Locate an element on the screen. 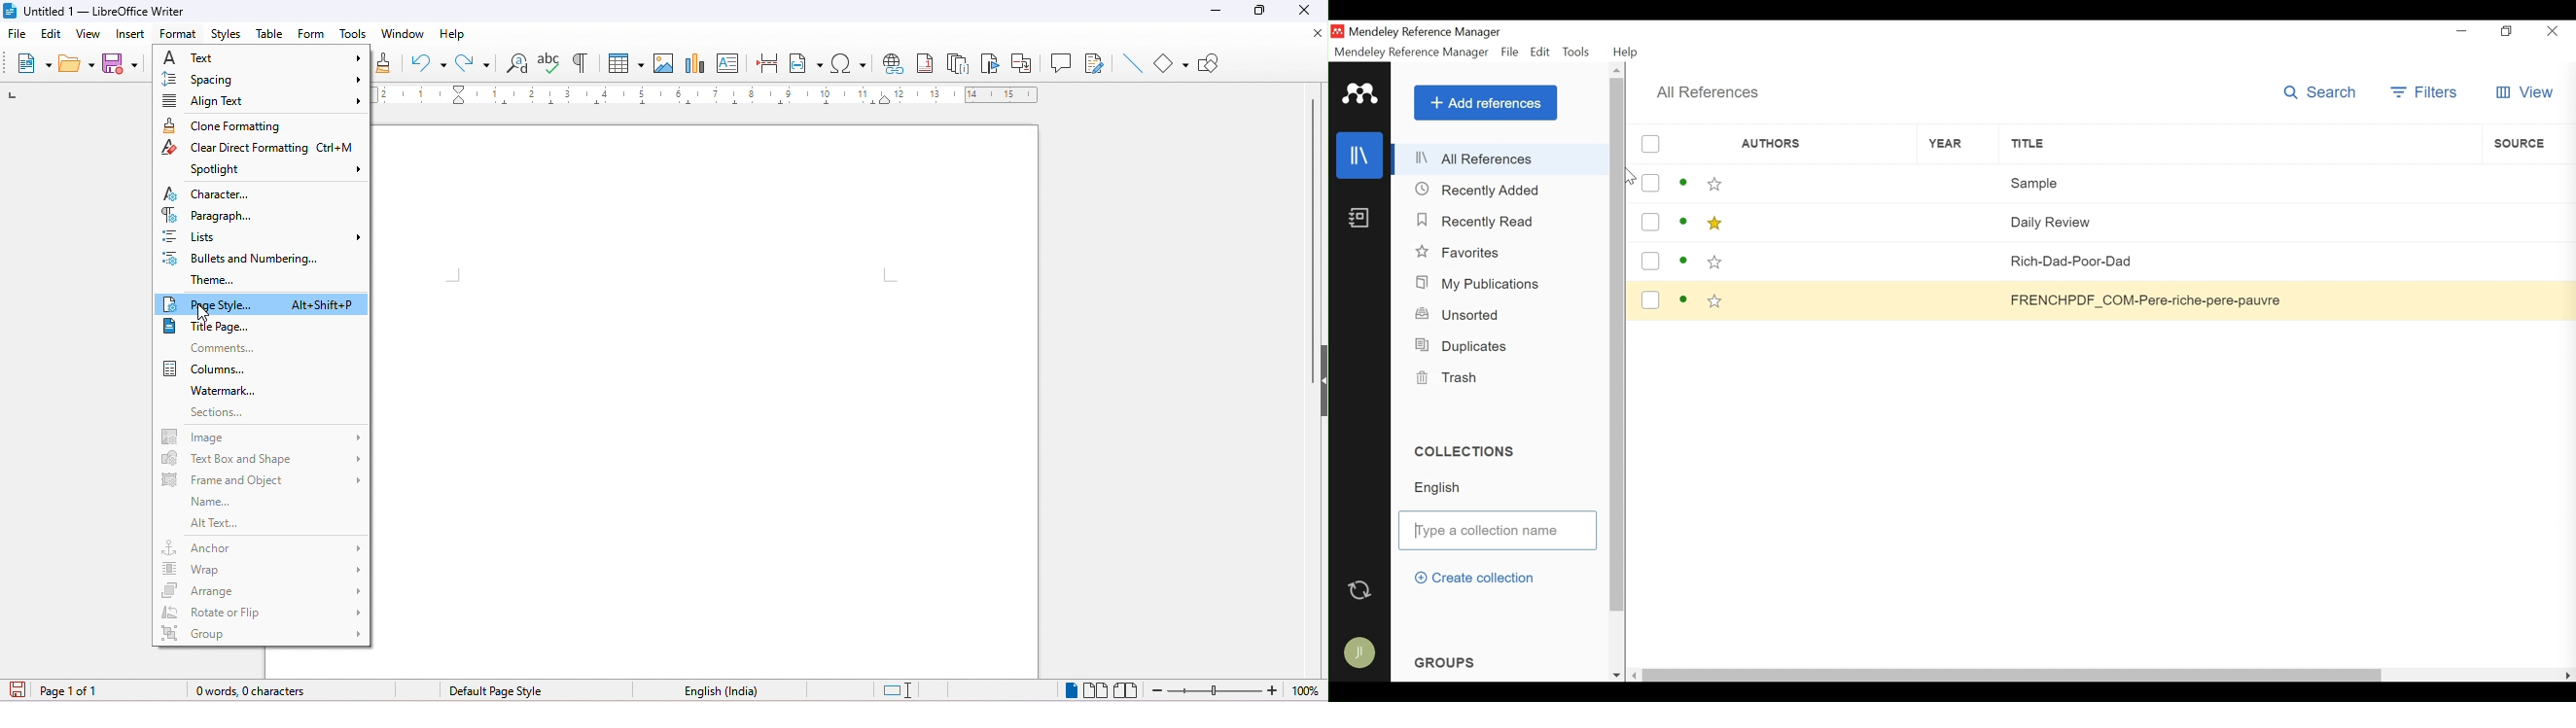  format is located at coordinates (180, 35).